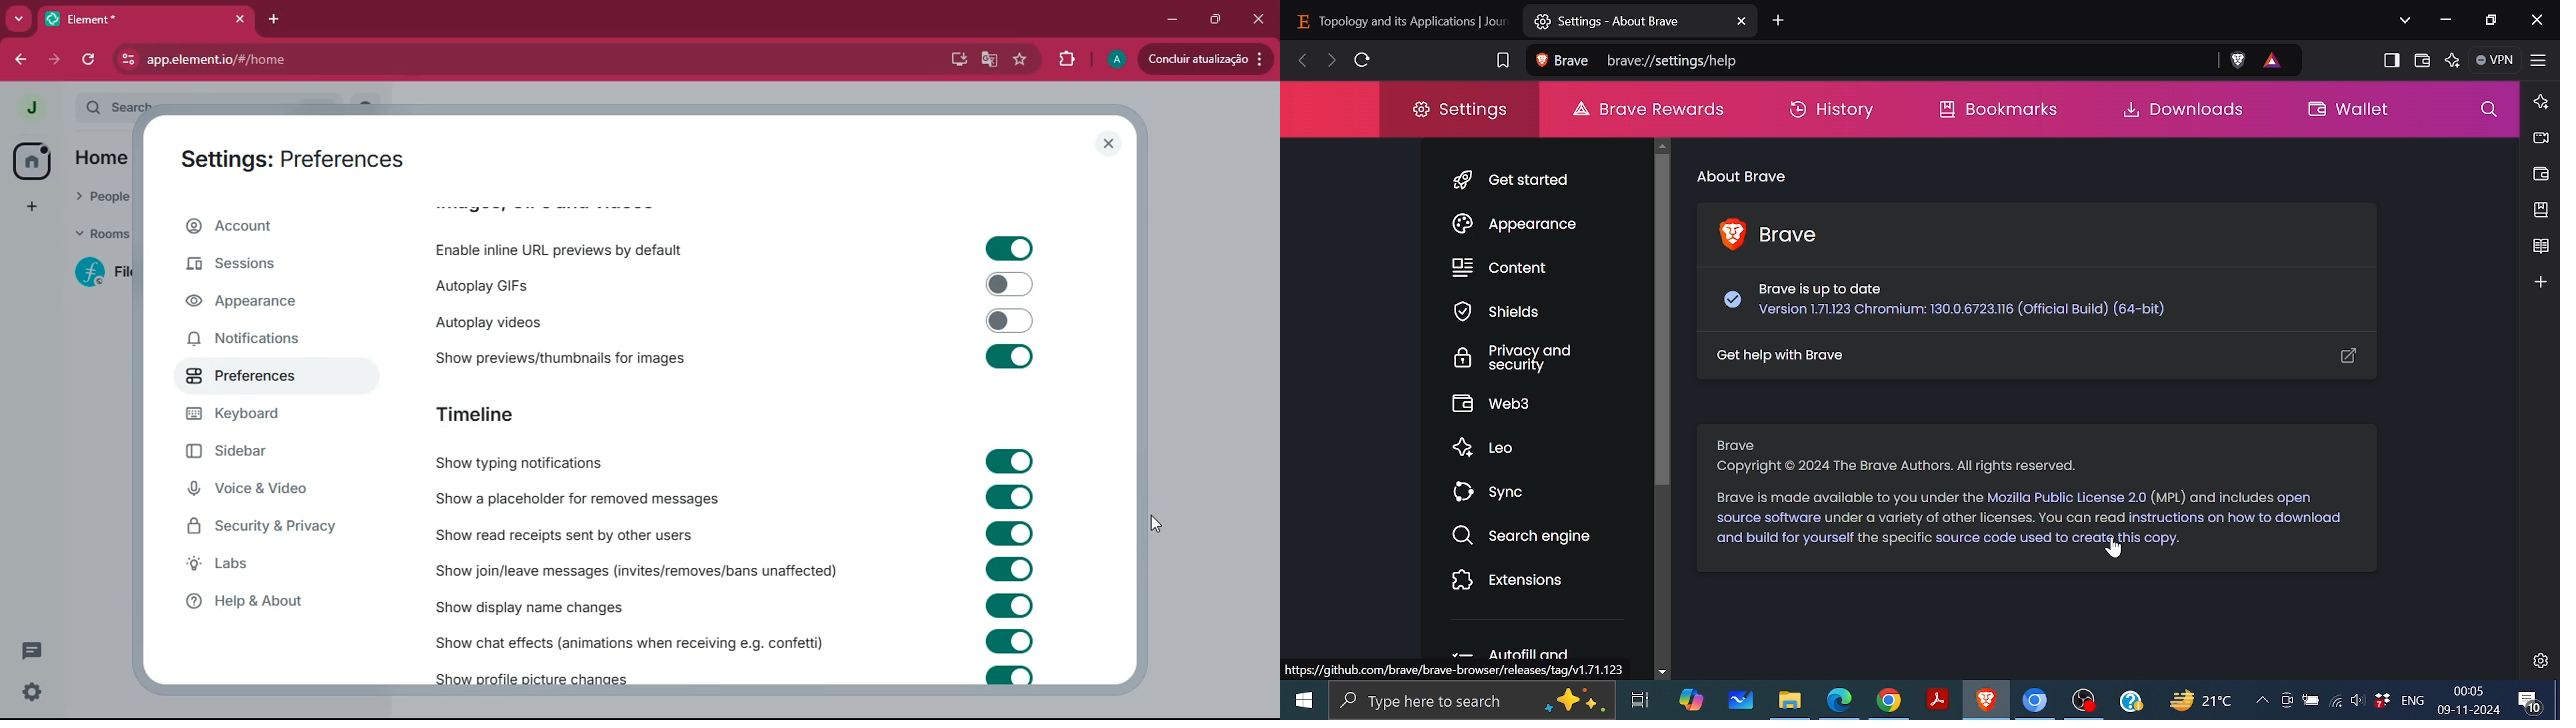  Describe the element at coordinates (1889, 702) in the screenshot. I see `Chrome` at that location.